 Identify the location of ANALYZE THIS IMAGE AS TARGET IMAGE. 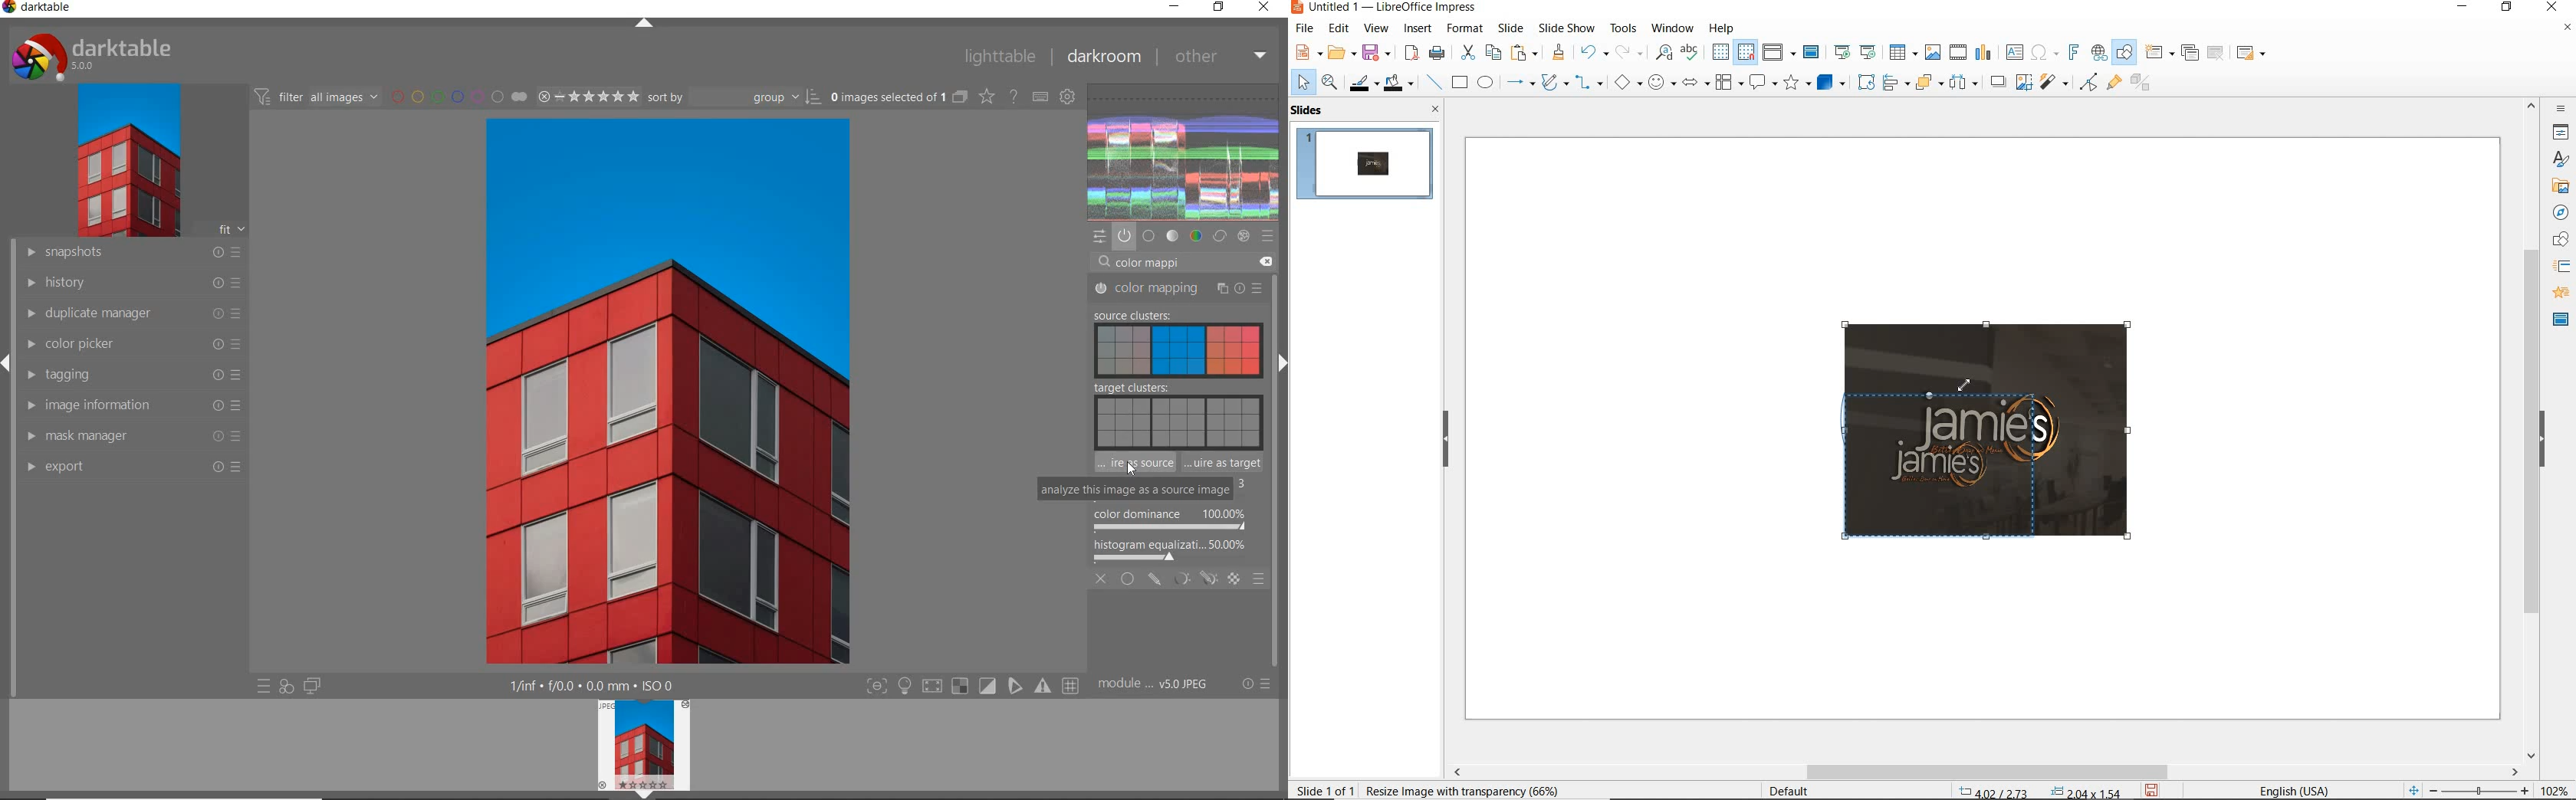
(1224, 463).